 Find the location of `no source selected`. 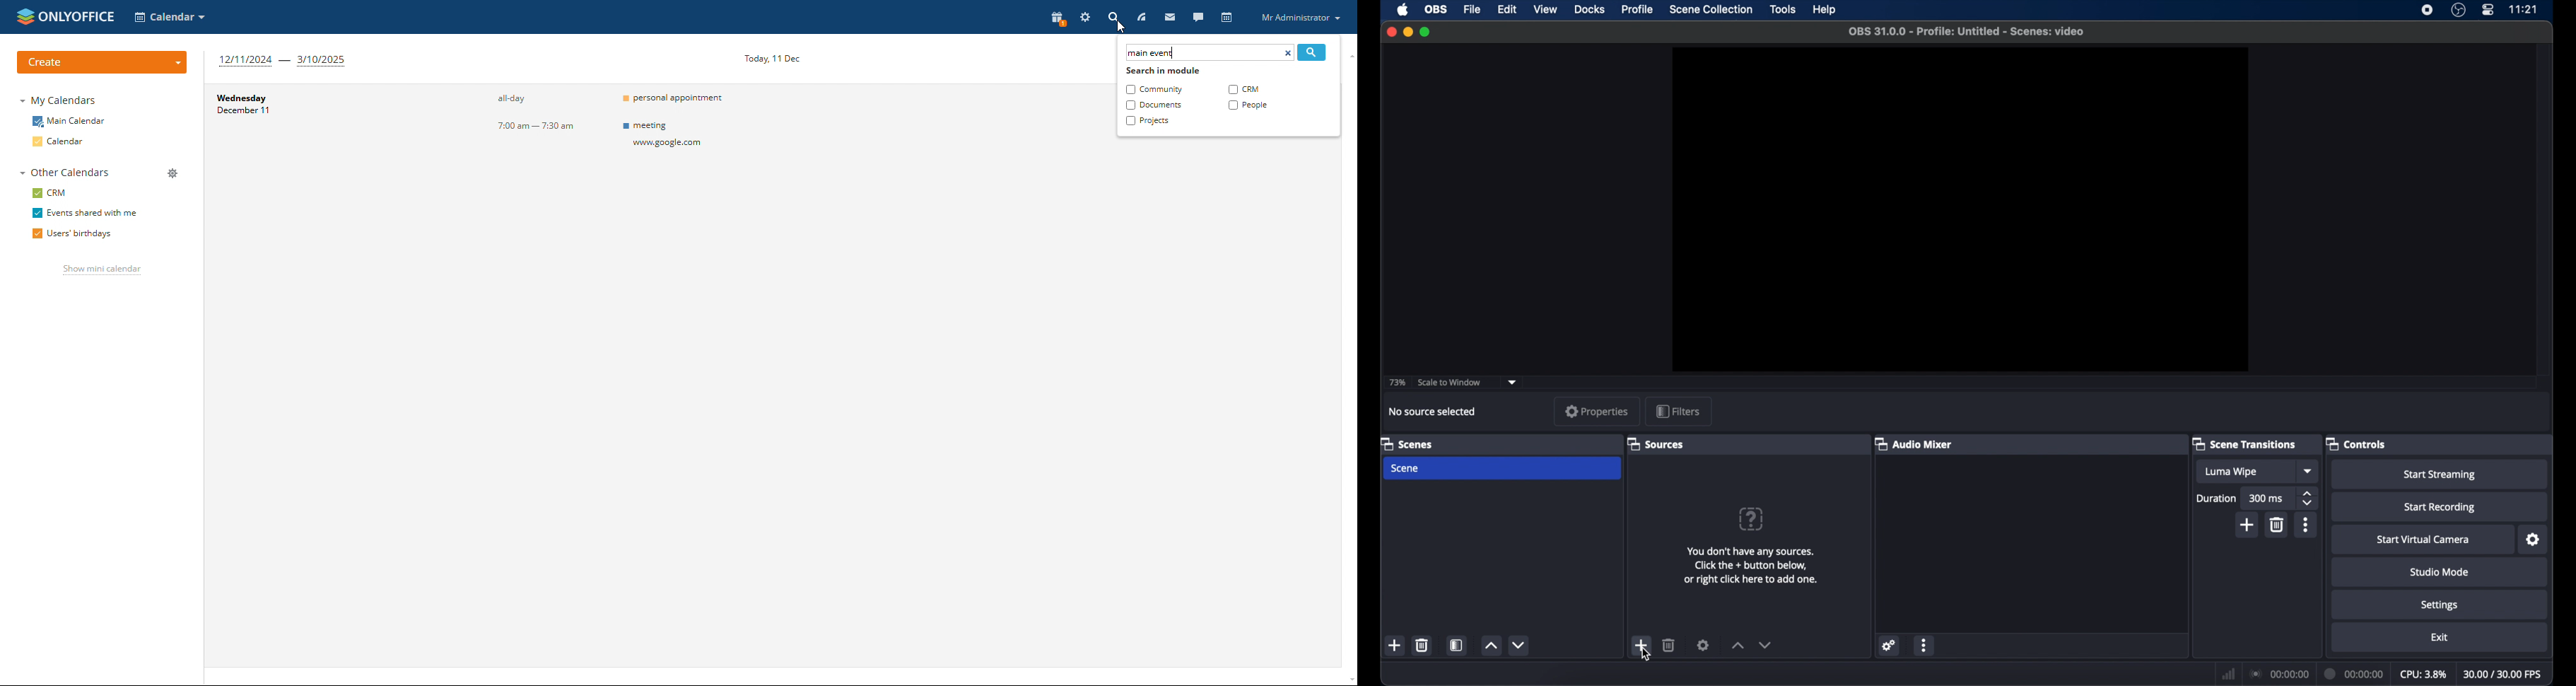

no source selected is located at coordinates (1432, 412).